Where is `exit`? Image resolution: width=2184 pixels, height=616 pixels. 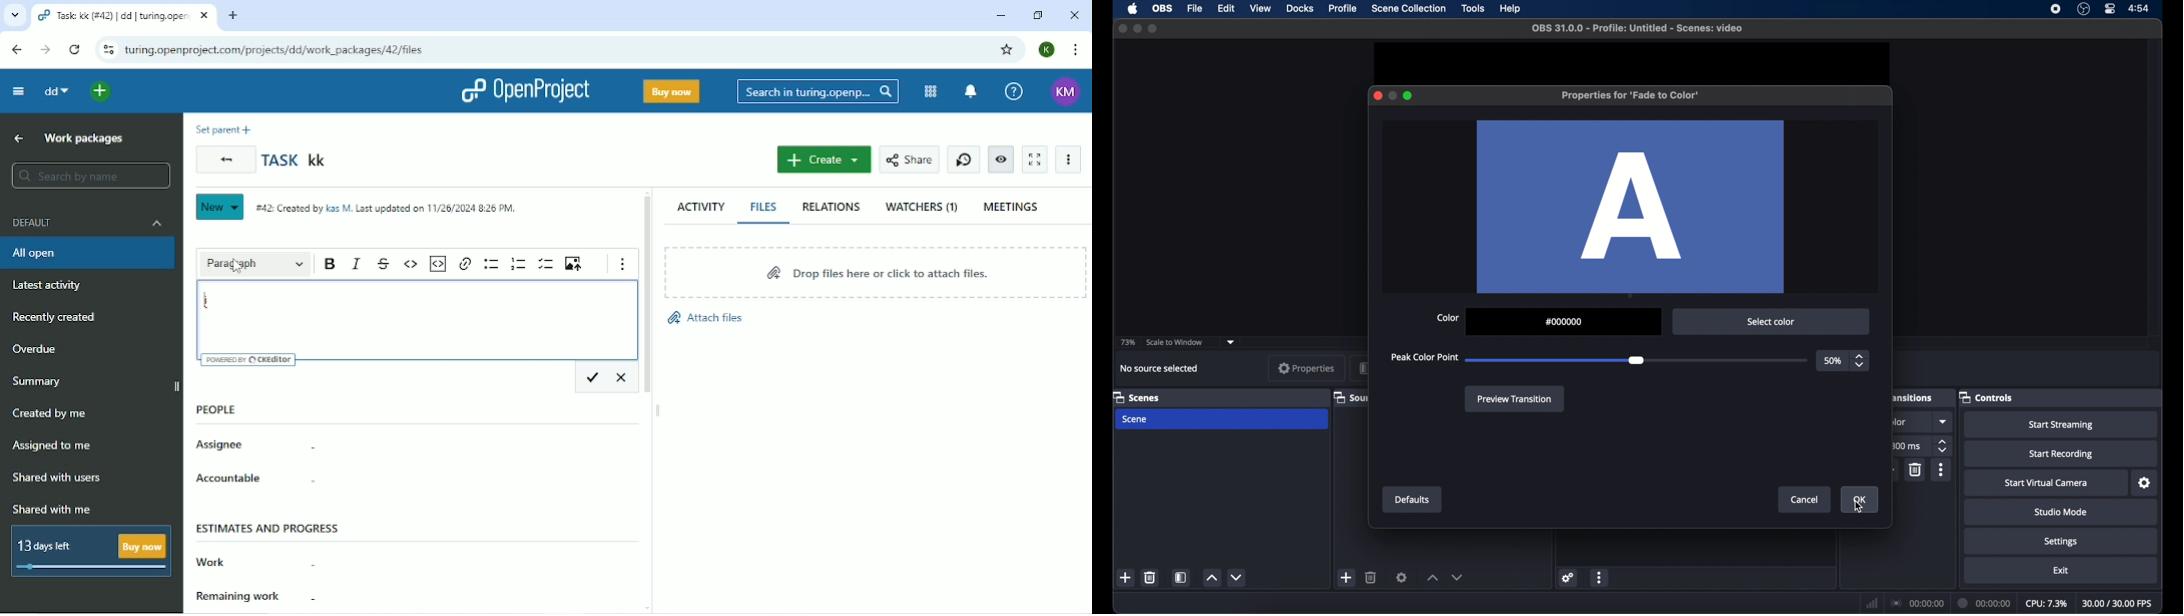
exit is located at coordinates (2062, 571).